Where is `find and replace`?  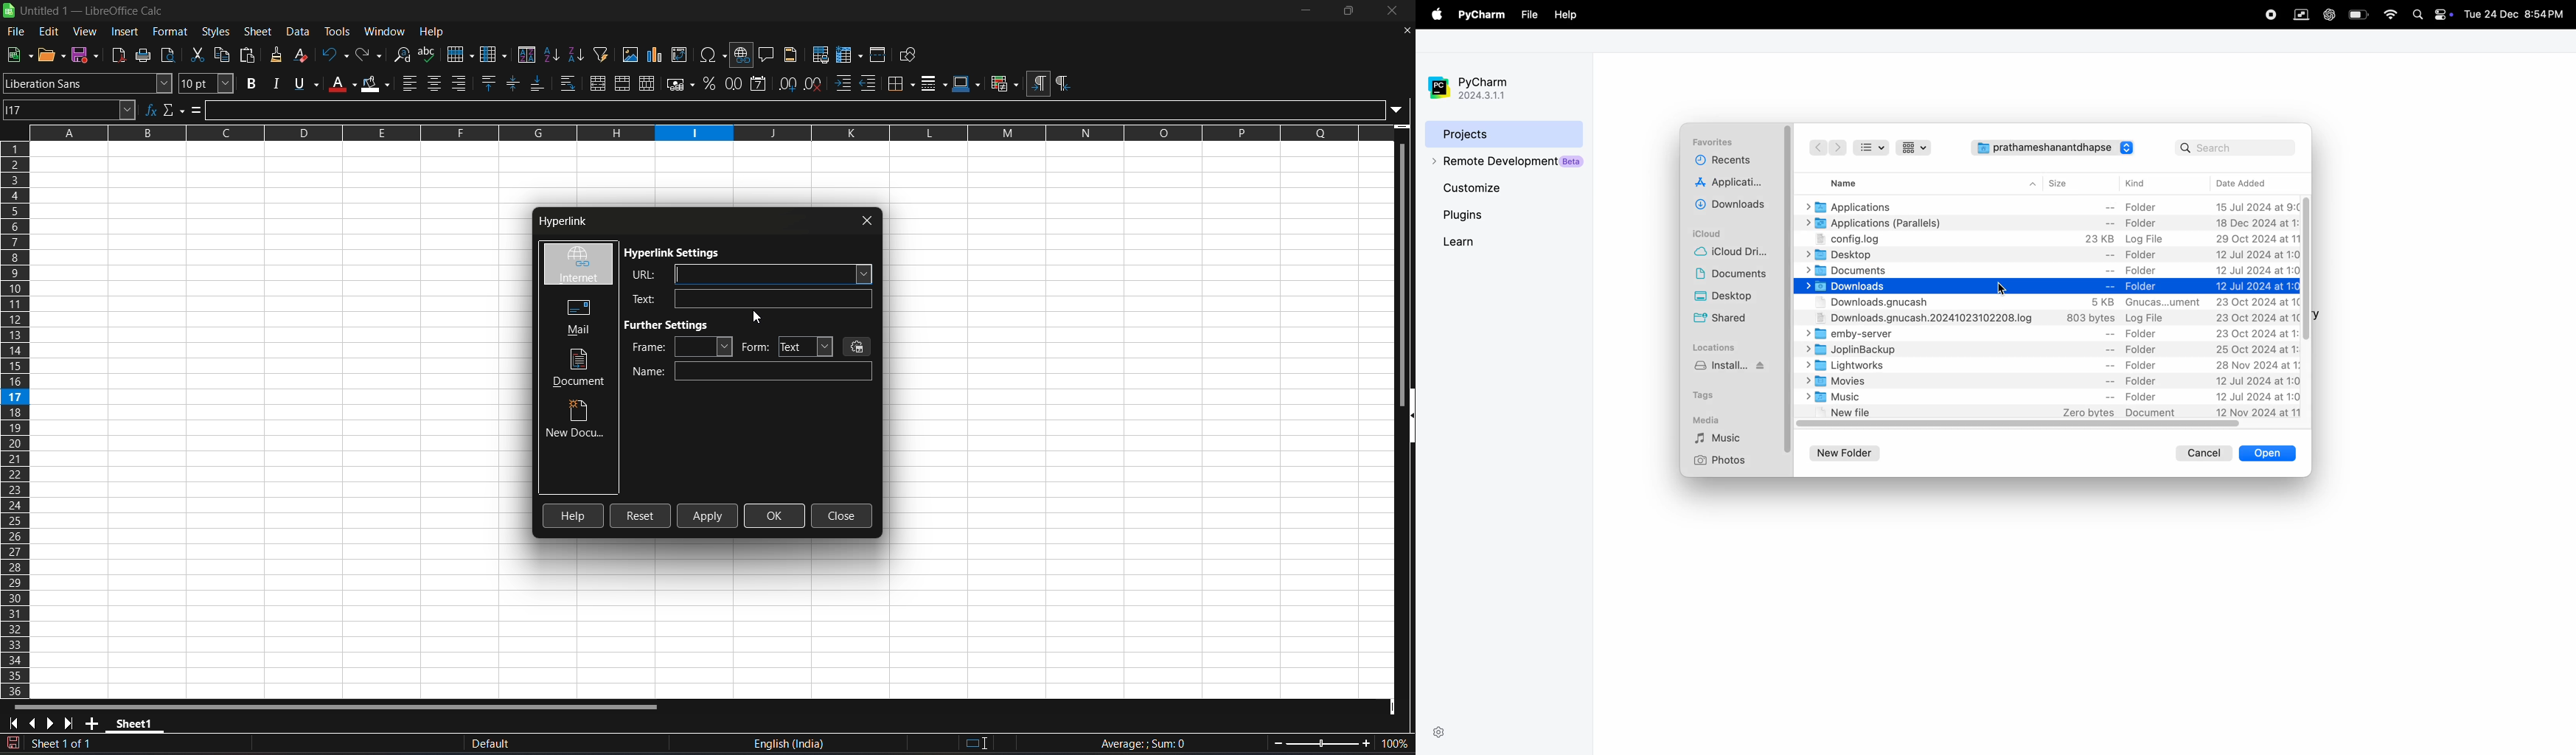 find and replace is located at coordinates (403, 55).